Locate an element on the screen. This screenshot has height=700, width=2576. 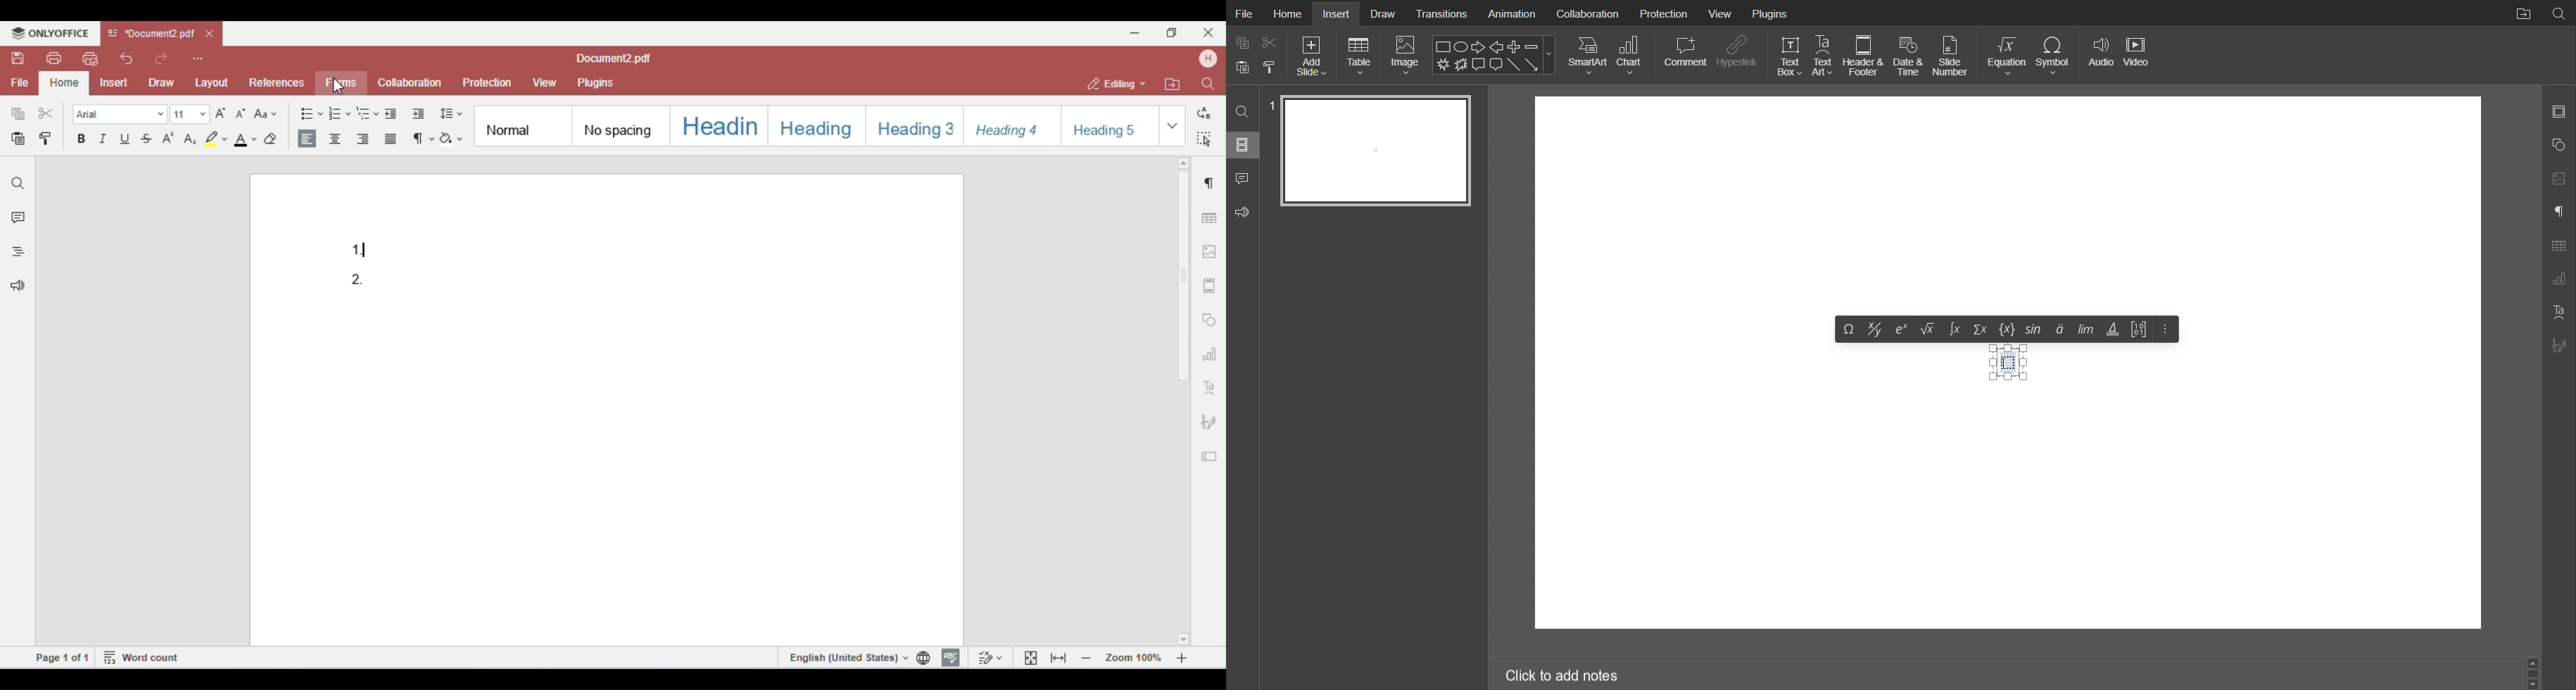
Slide Number  is located at coordinates (1954, 55).